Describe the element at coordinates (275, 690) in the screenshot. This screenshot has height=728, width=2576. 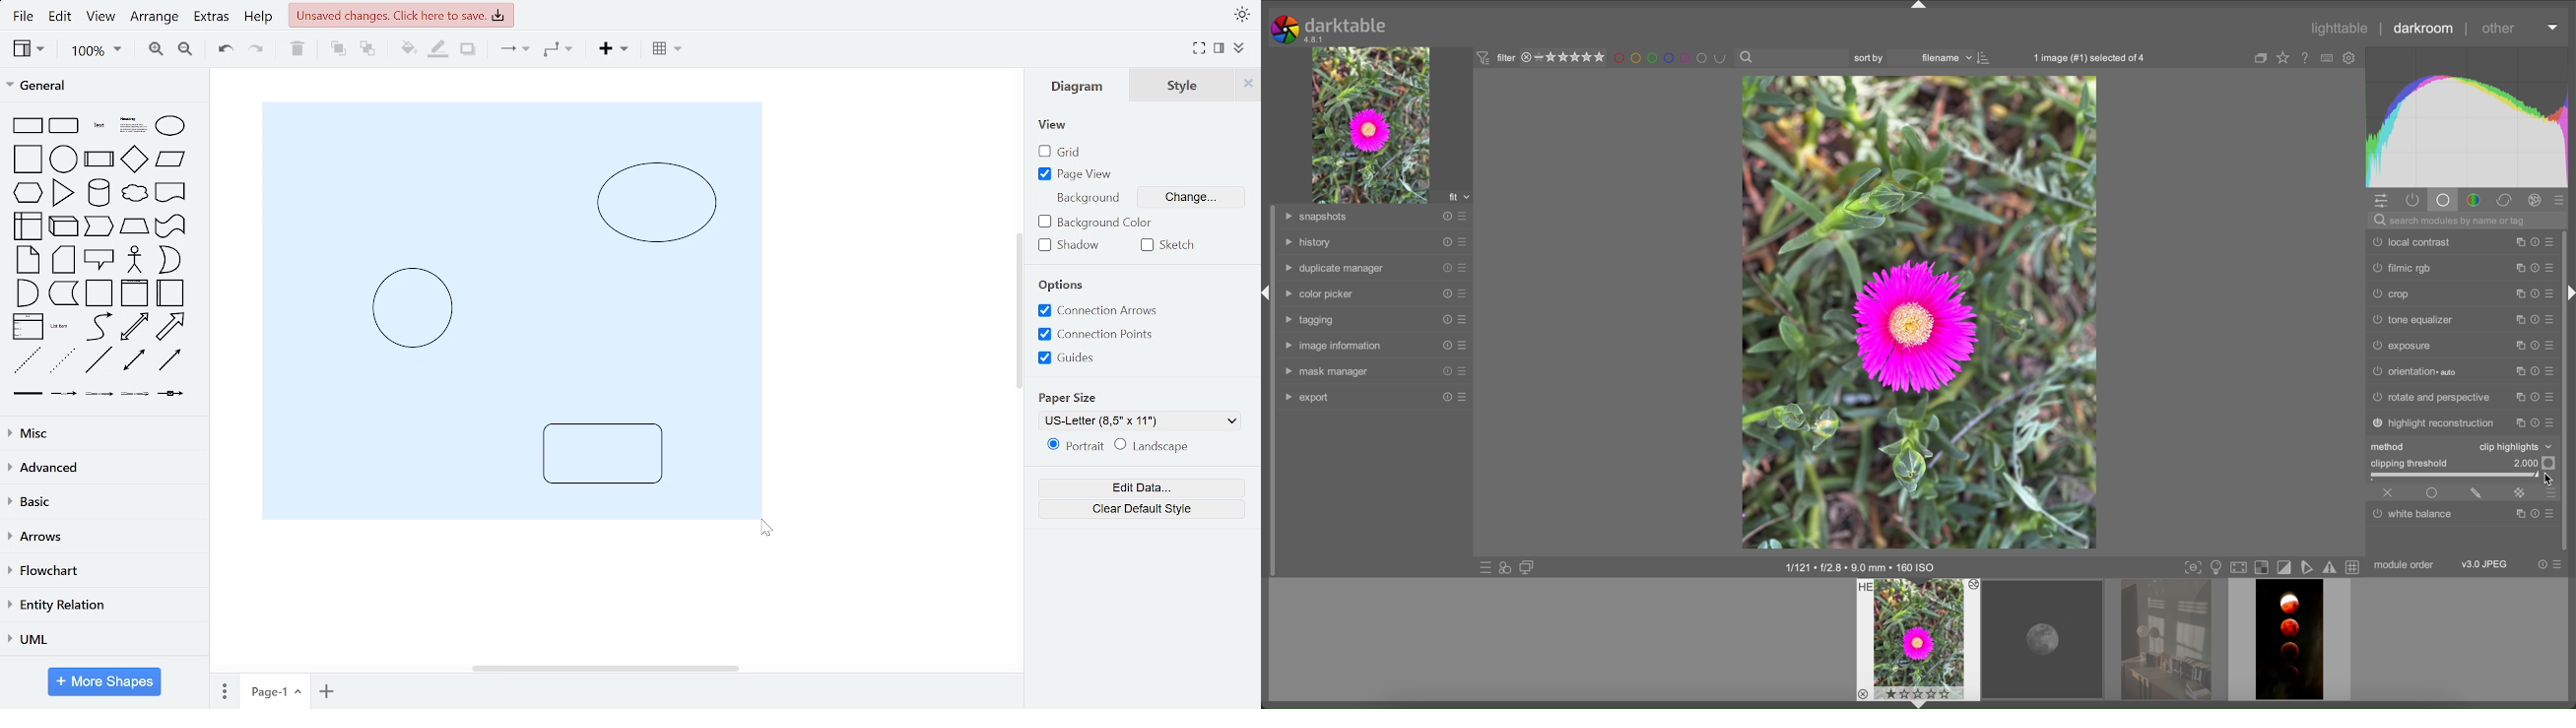
I see `Page-1` at that location.